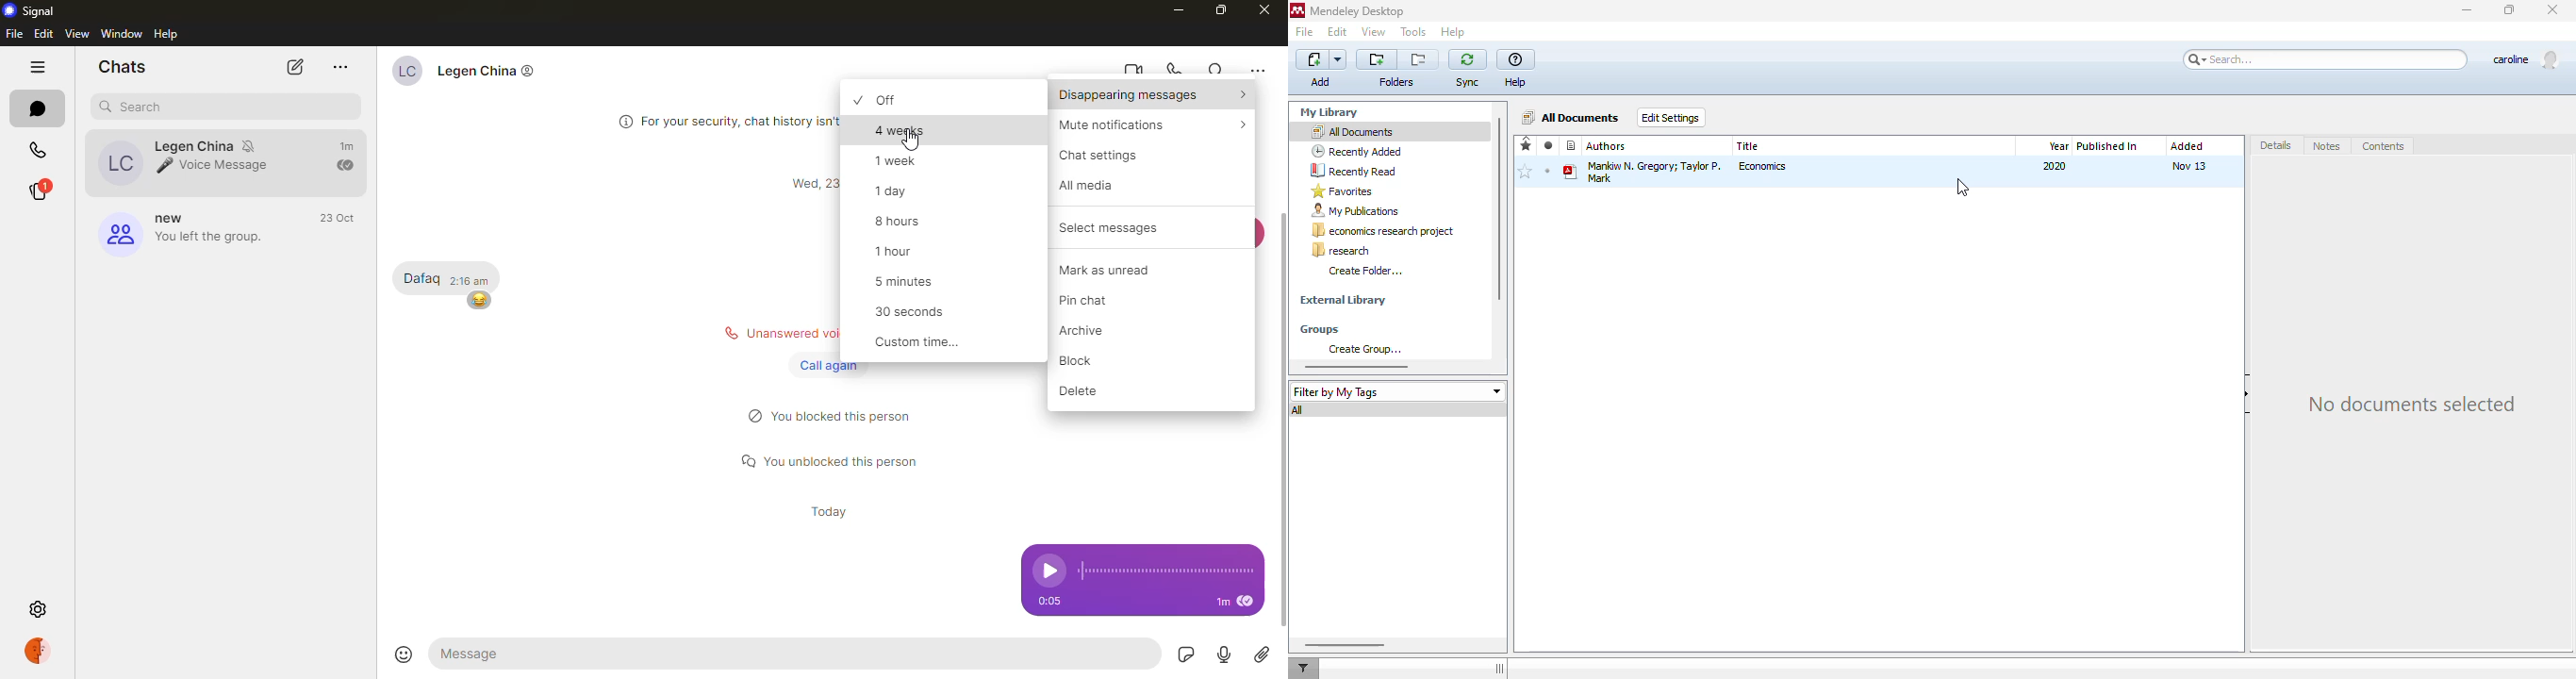 This screenshot has height=700, width=2576. What do you see at coordinates (2328, 146) in the screenshot?
I see `notes` at bounding box center [2328, 146].